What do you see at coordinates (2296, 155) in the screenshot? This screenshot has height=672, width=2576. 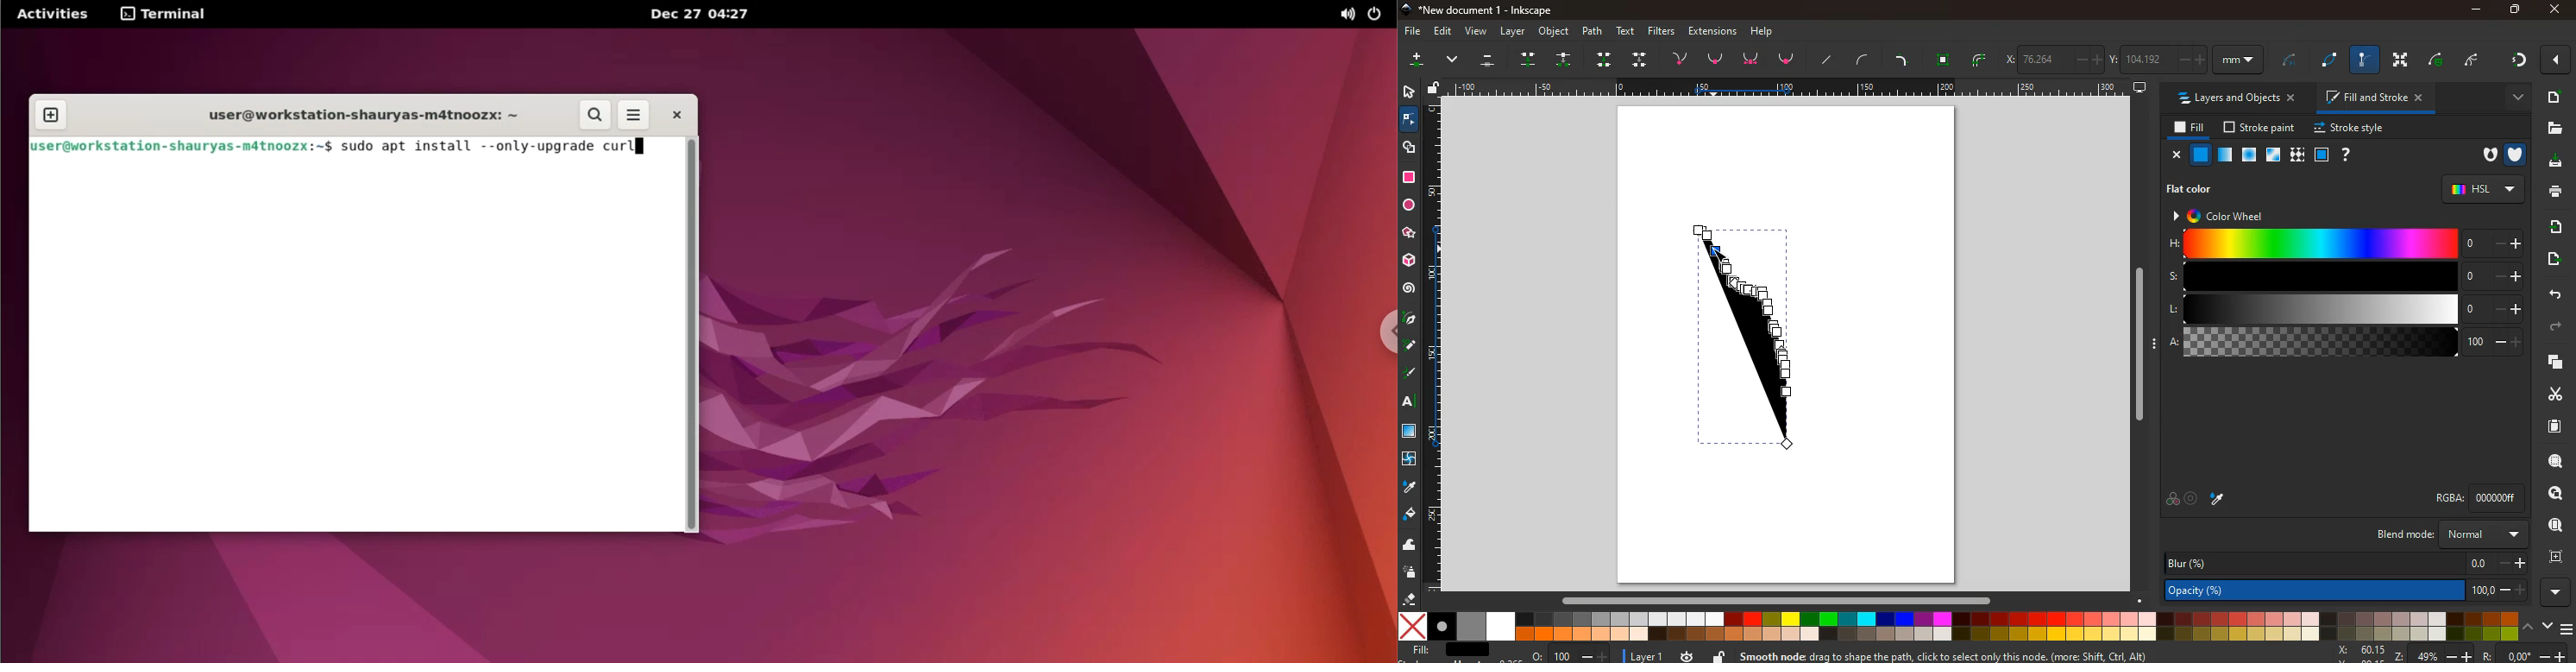 I see `texture` at bounding box center [2296, 155].